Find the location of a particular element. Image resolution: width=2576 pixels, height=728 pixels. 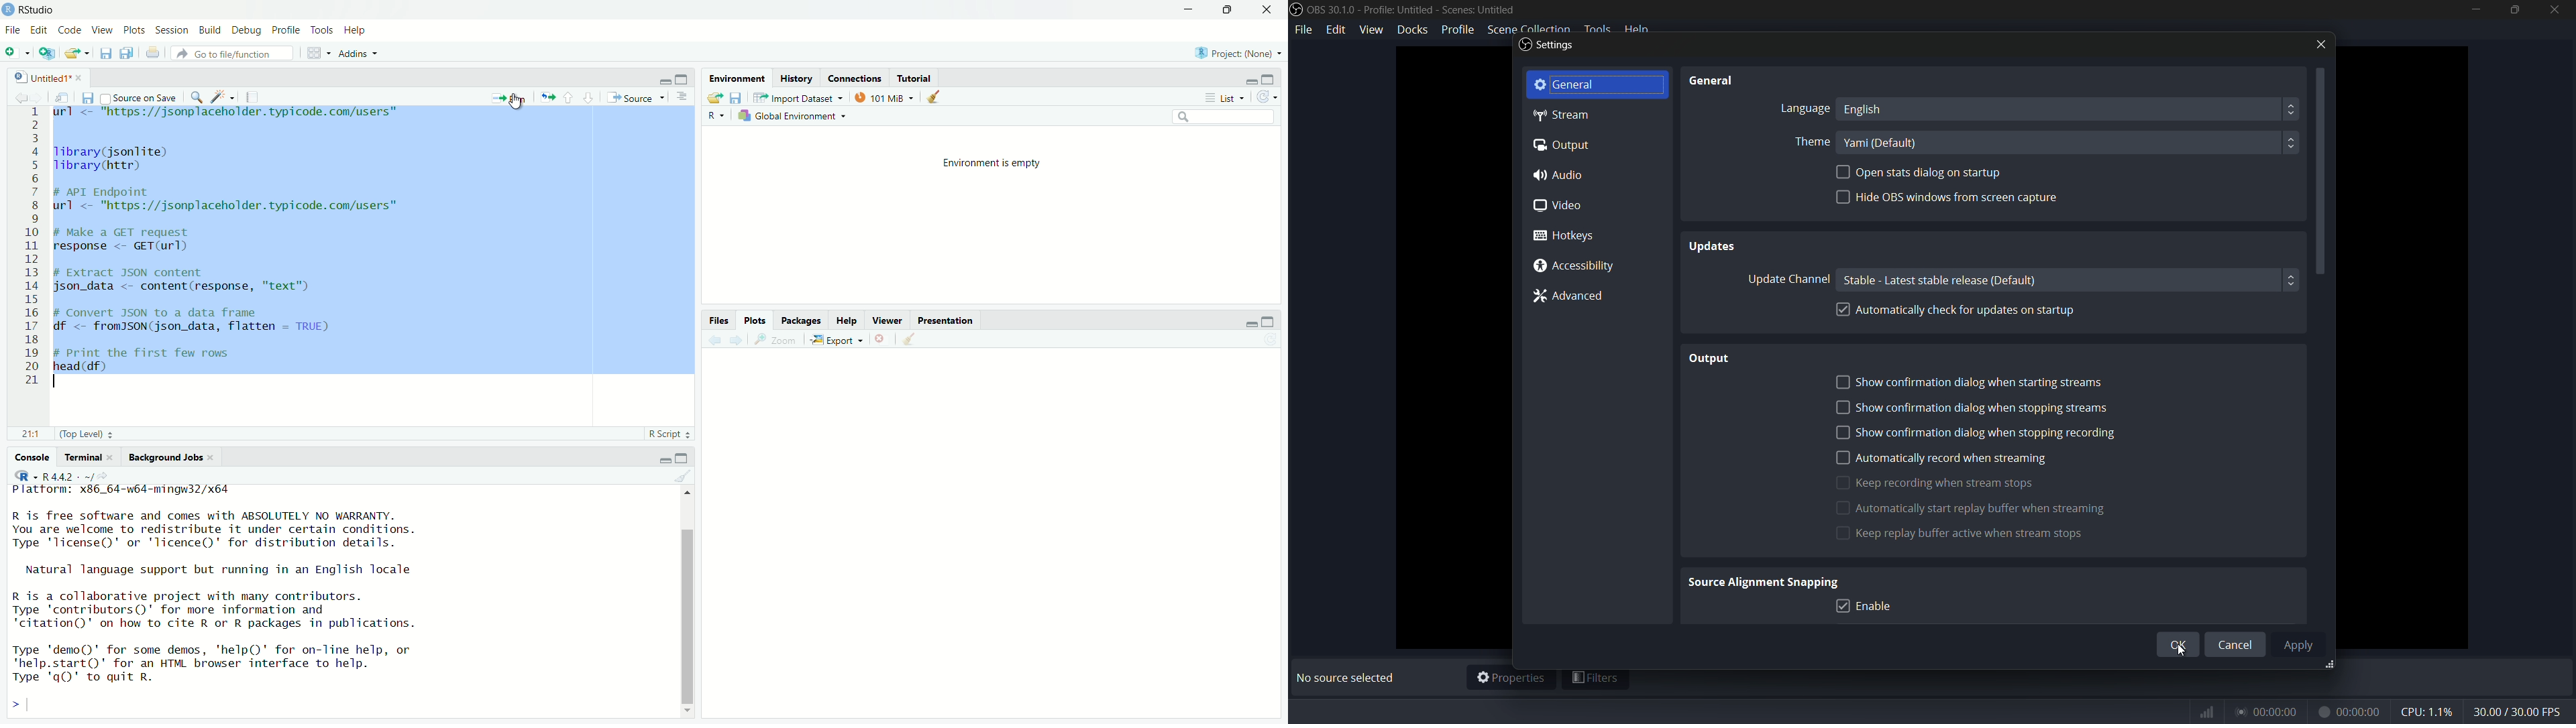

Video is located at coordinates (1568, 206).